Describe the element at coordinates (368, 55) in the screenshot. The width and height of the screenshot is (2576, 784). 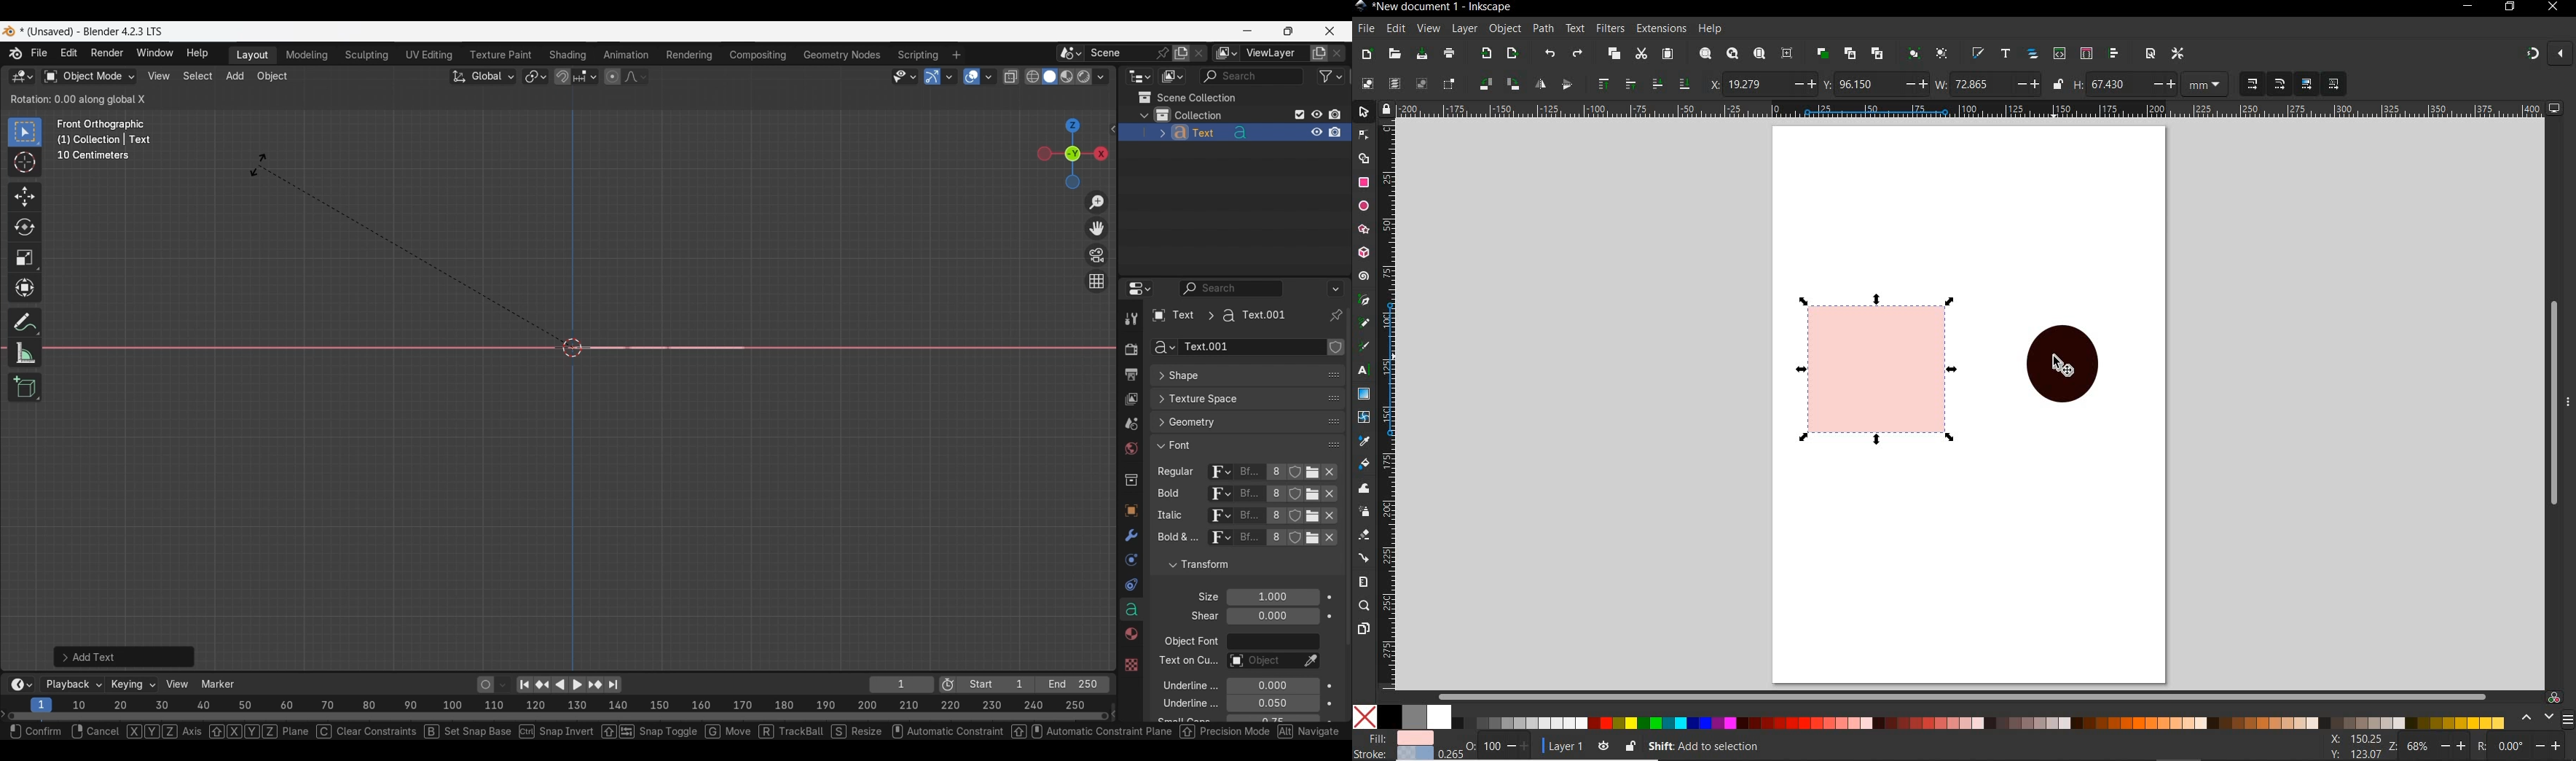
I see `Sculpting workspace` at that location.